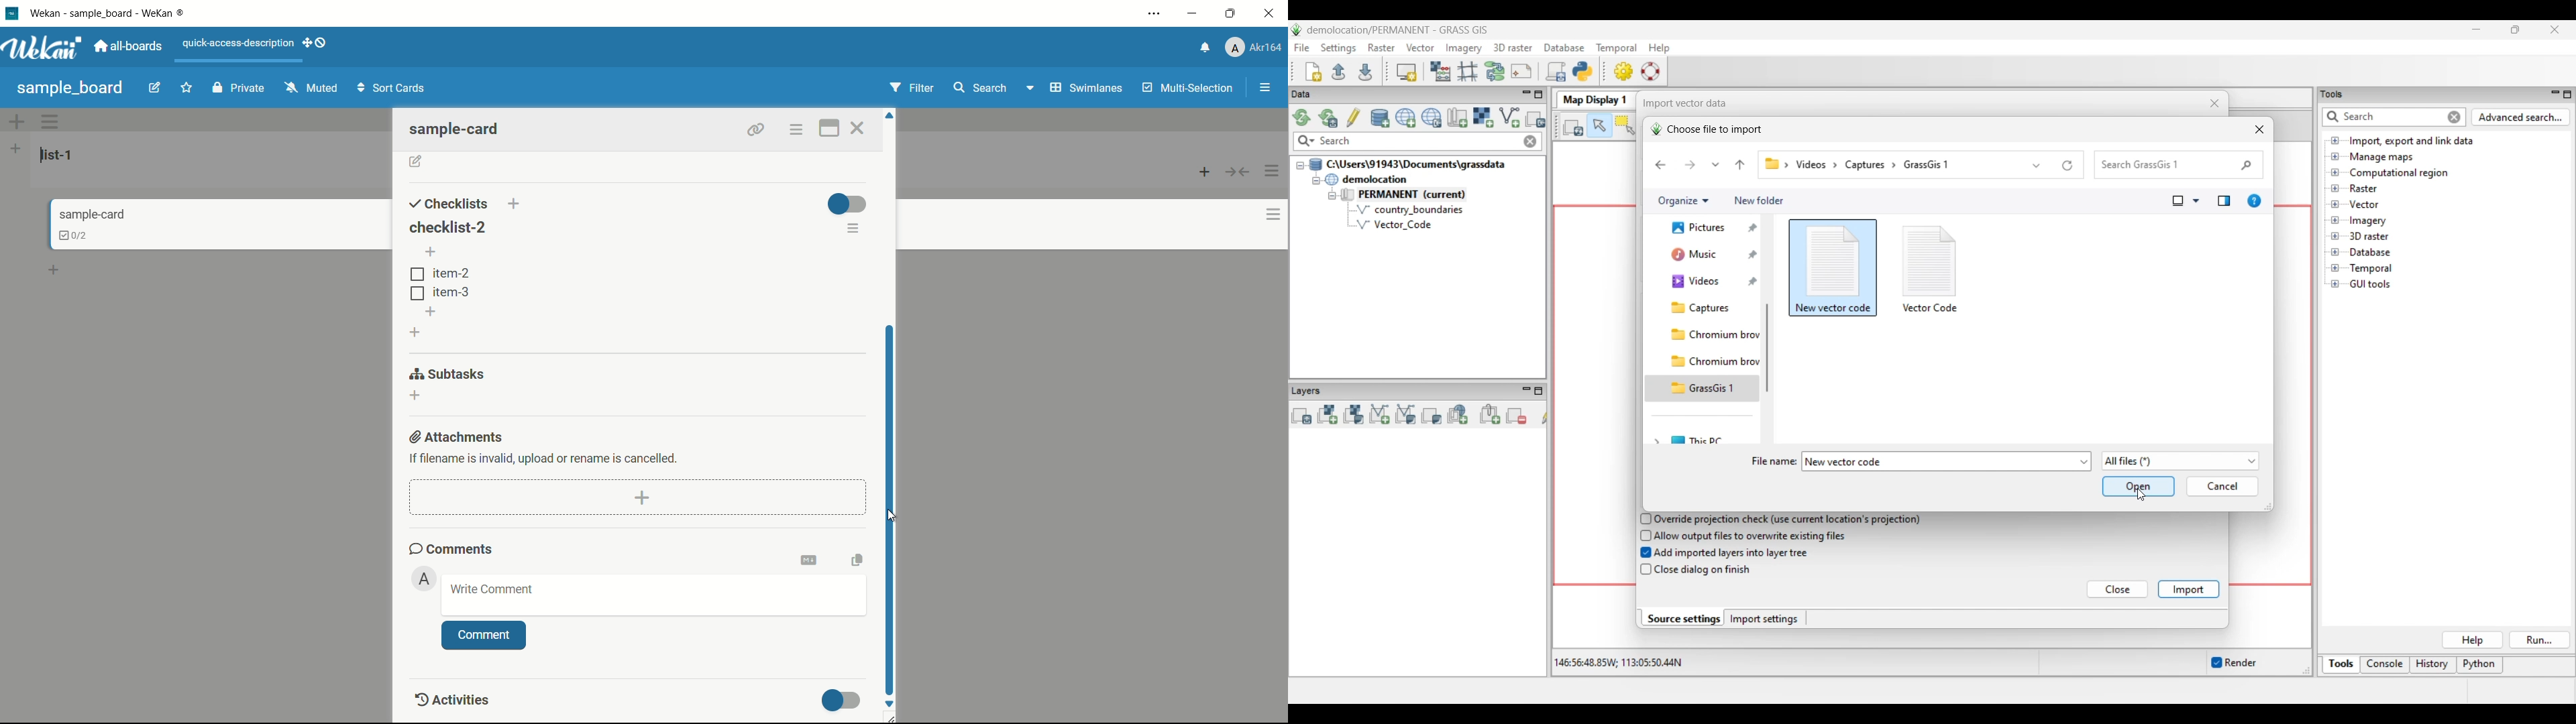 The width and height of the screenshot is (2576, 728). Describe the element at coordinates (2196, 201) in the screenshot. I see `Change view options` at that location.